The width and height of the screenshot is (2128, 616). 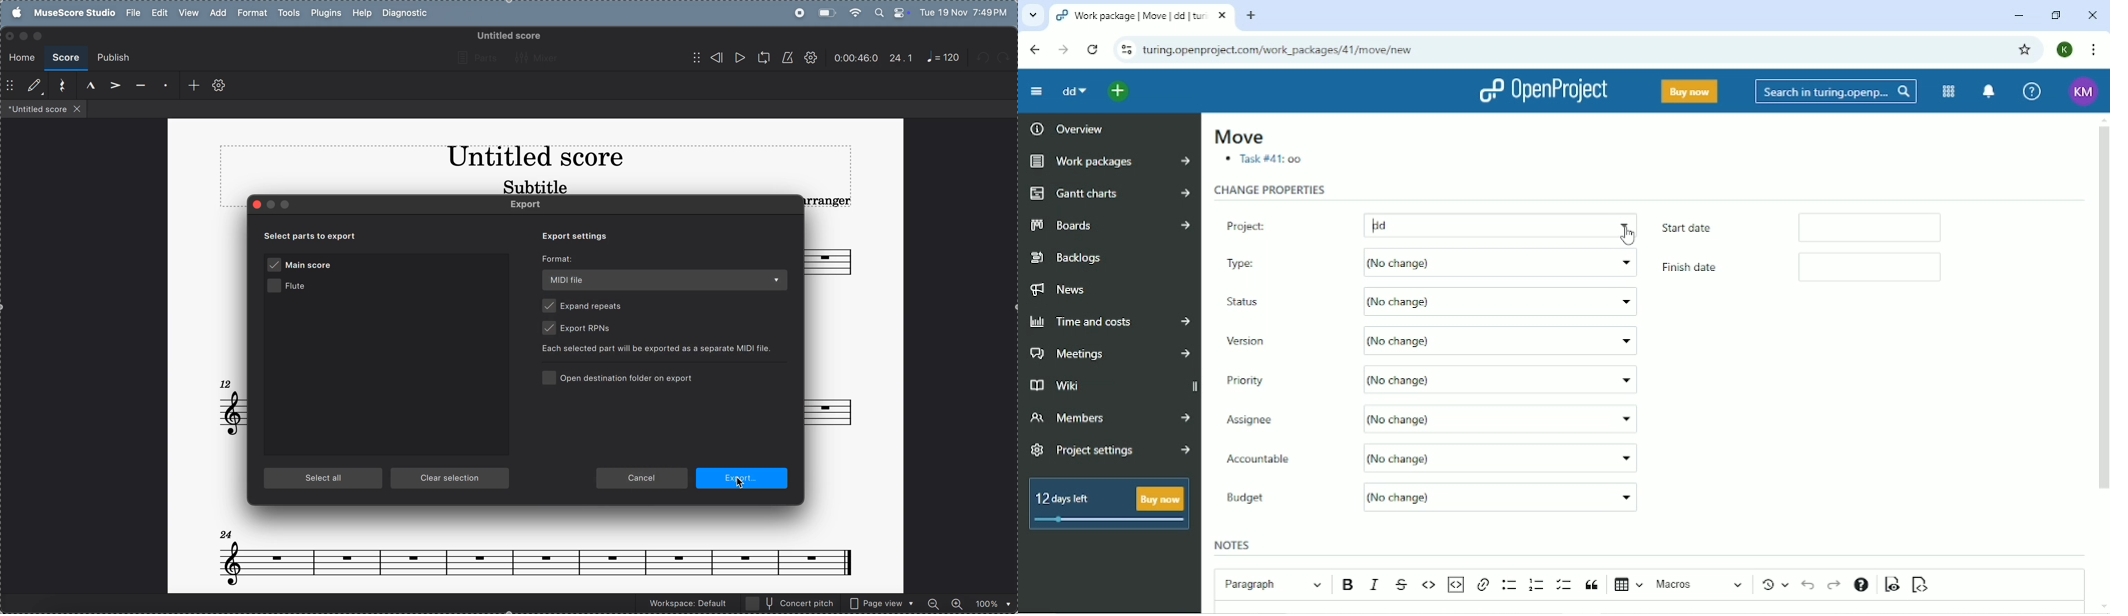 What do you see at coordinates (1063, 50) in the screenshot?
I see `Forward` at bounding box center [1063, 50].